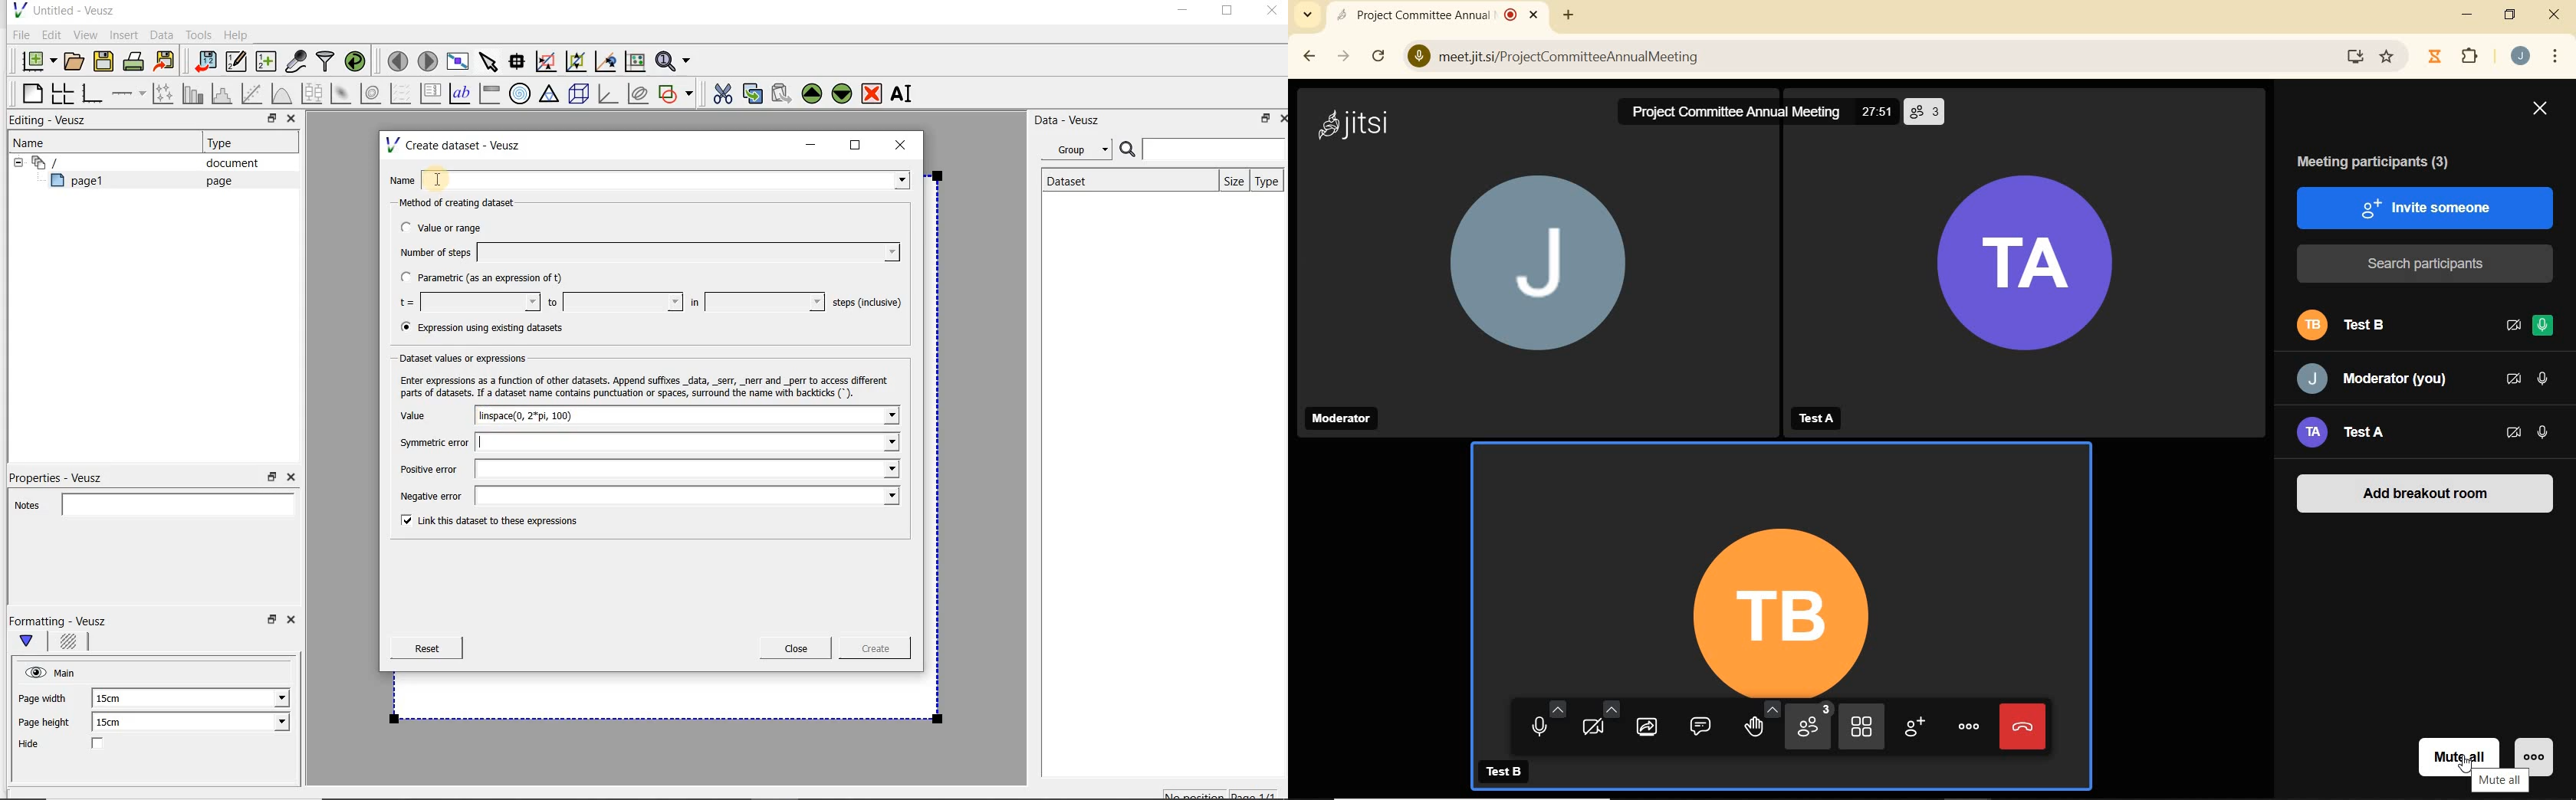 Image resolution: width=2576 pixels, height=812 pixels. Describe the element at coordinates (15, 161) in the screenshot. I see `hide sub menu` at that location.